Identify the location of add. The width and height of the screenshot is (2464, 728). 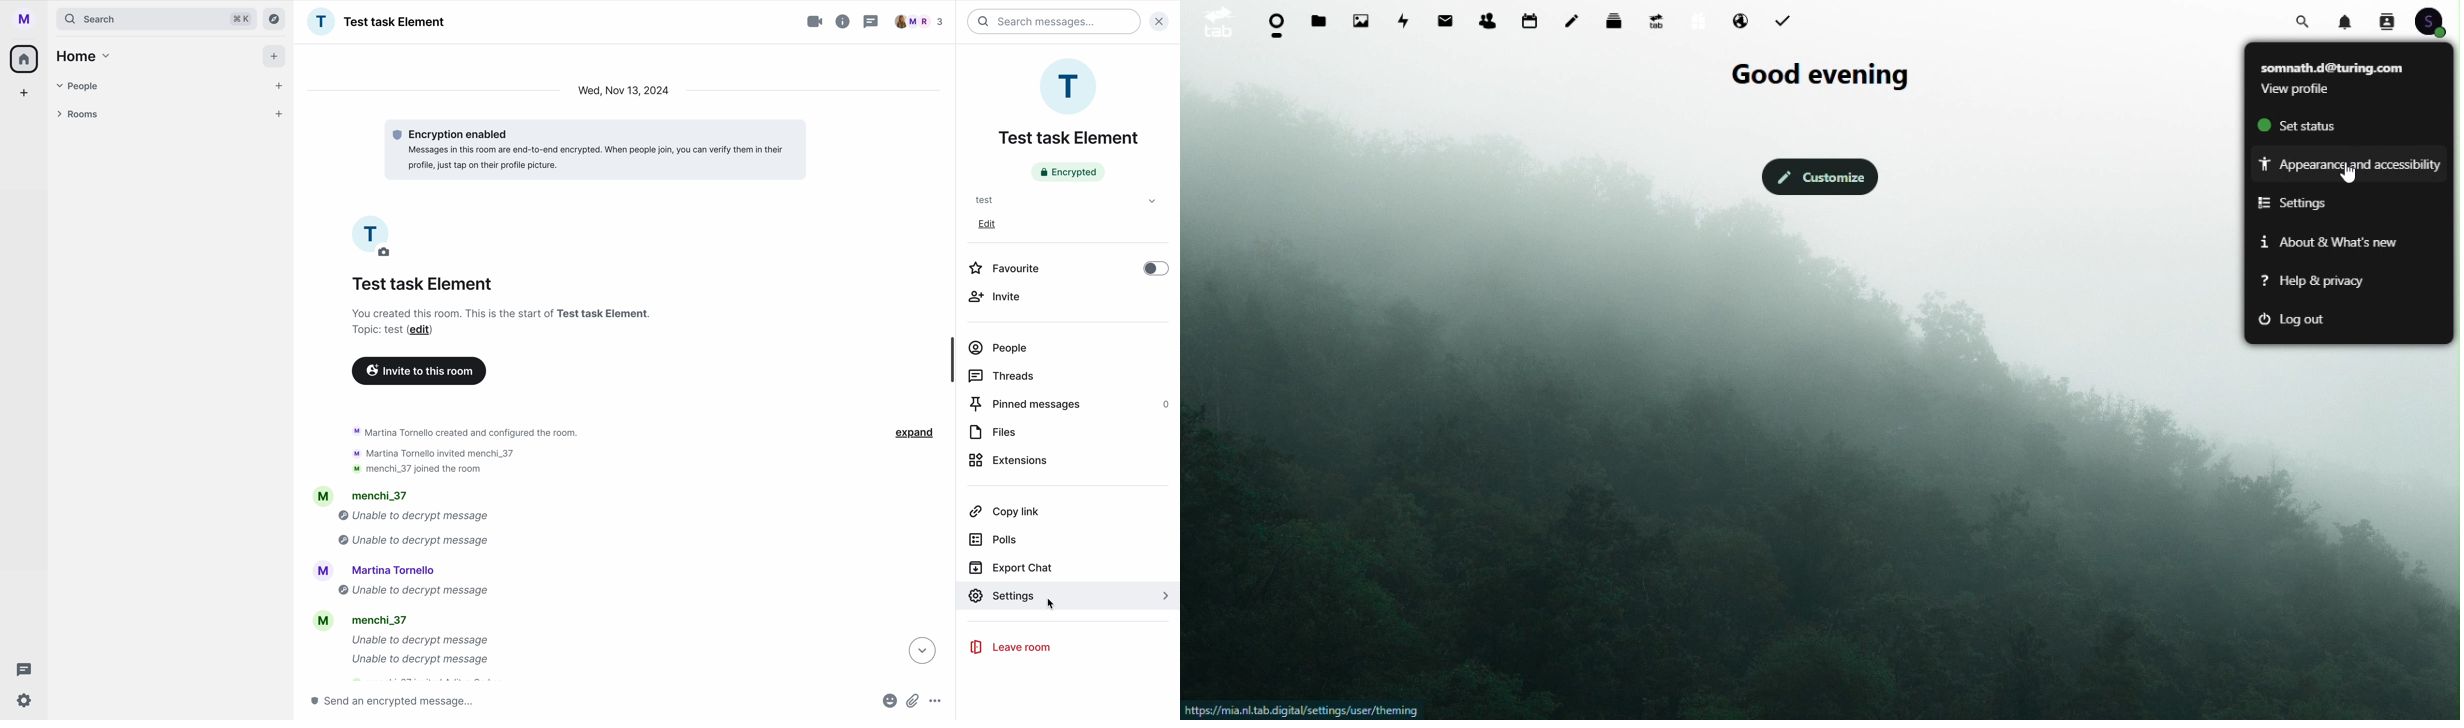
(274, 56).